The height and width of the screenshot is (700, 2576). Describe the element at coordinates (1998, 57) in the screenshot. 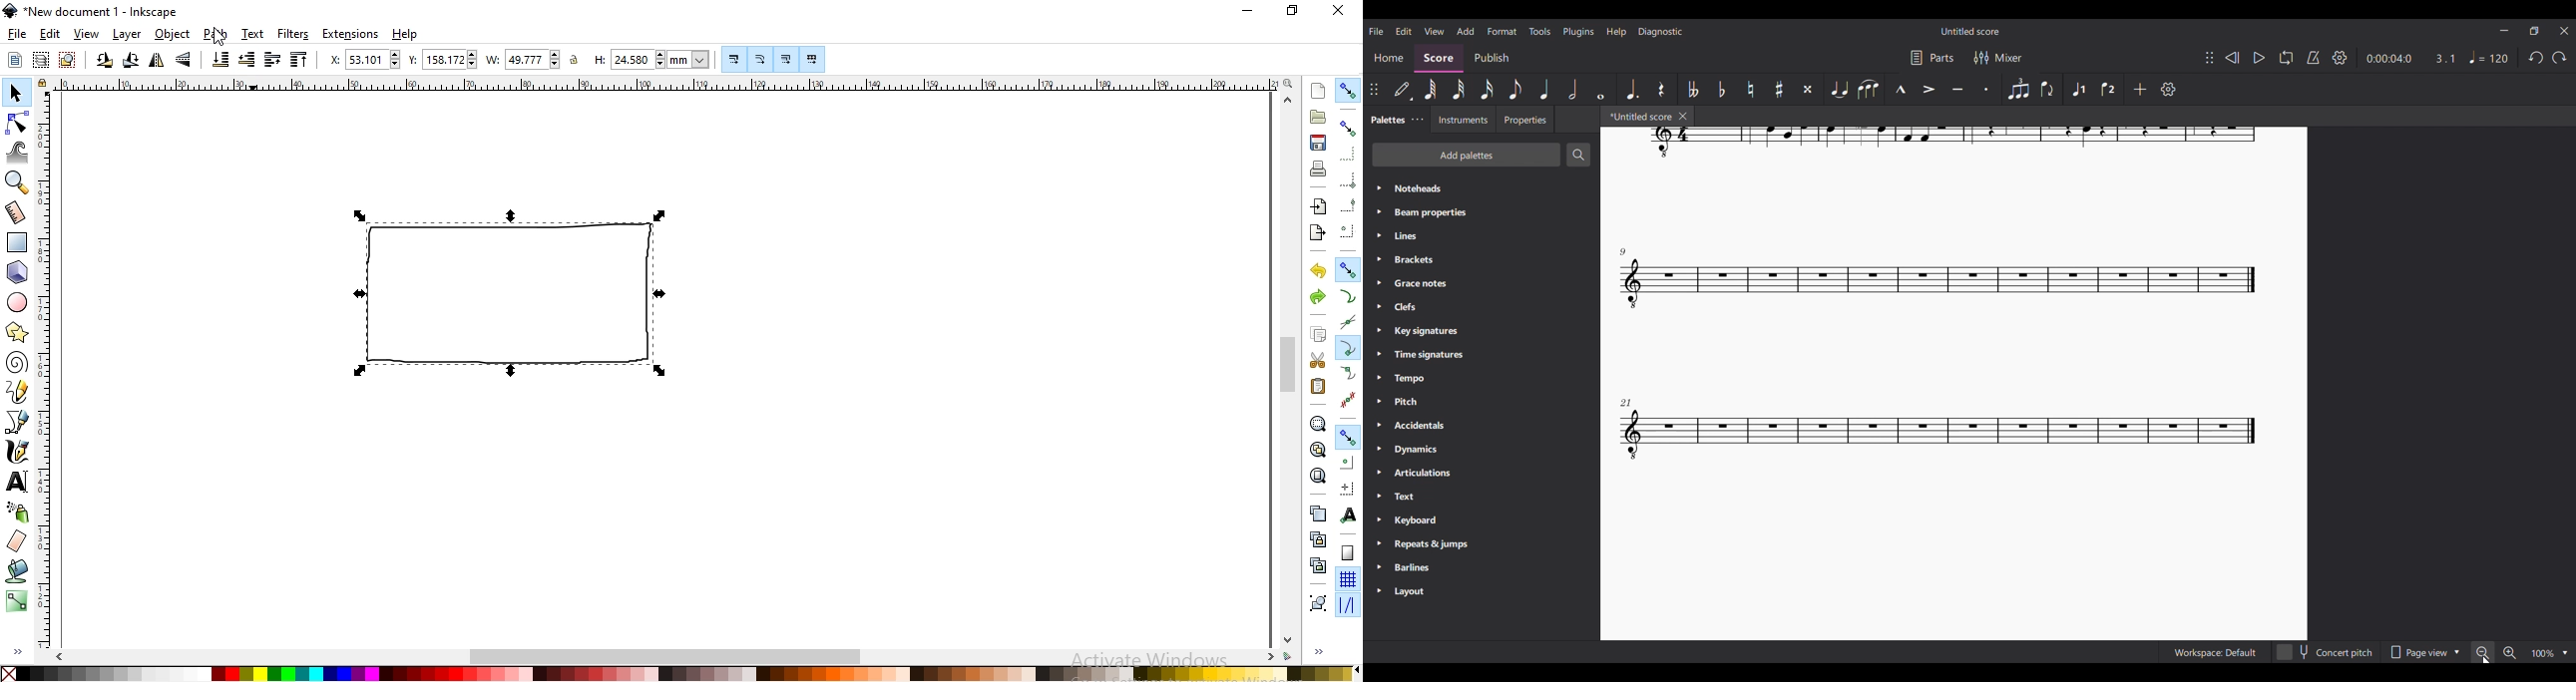

I see `Mixer settings` at that location.